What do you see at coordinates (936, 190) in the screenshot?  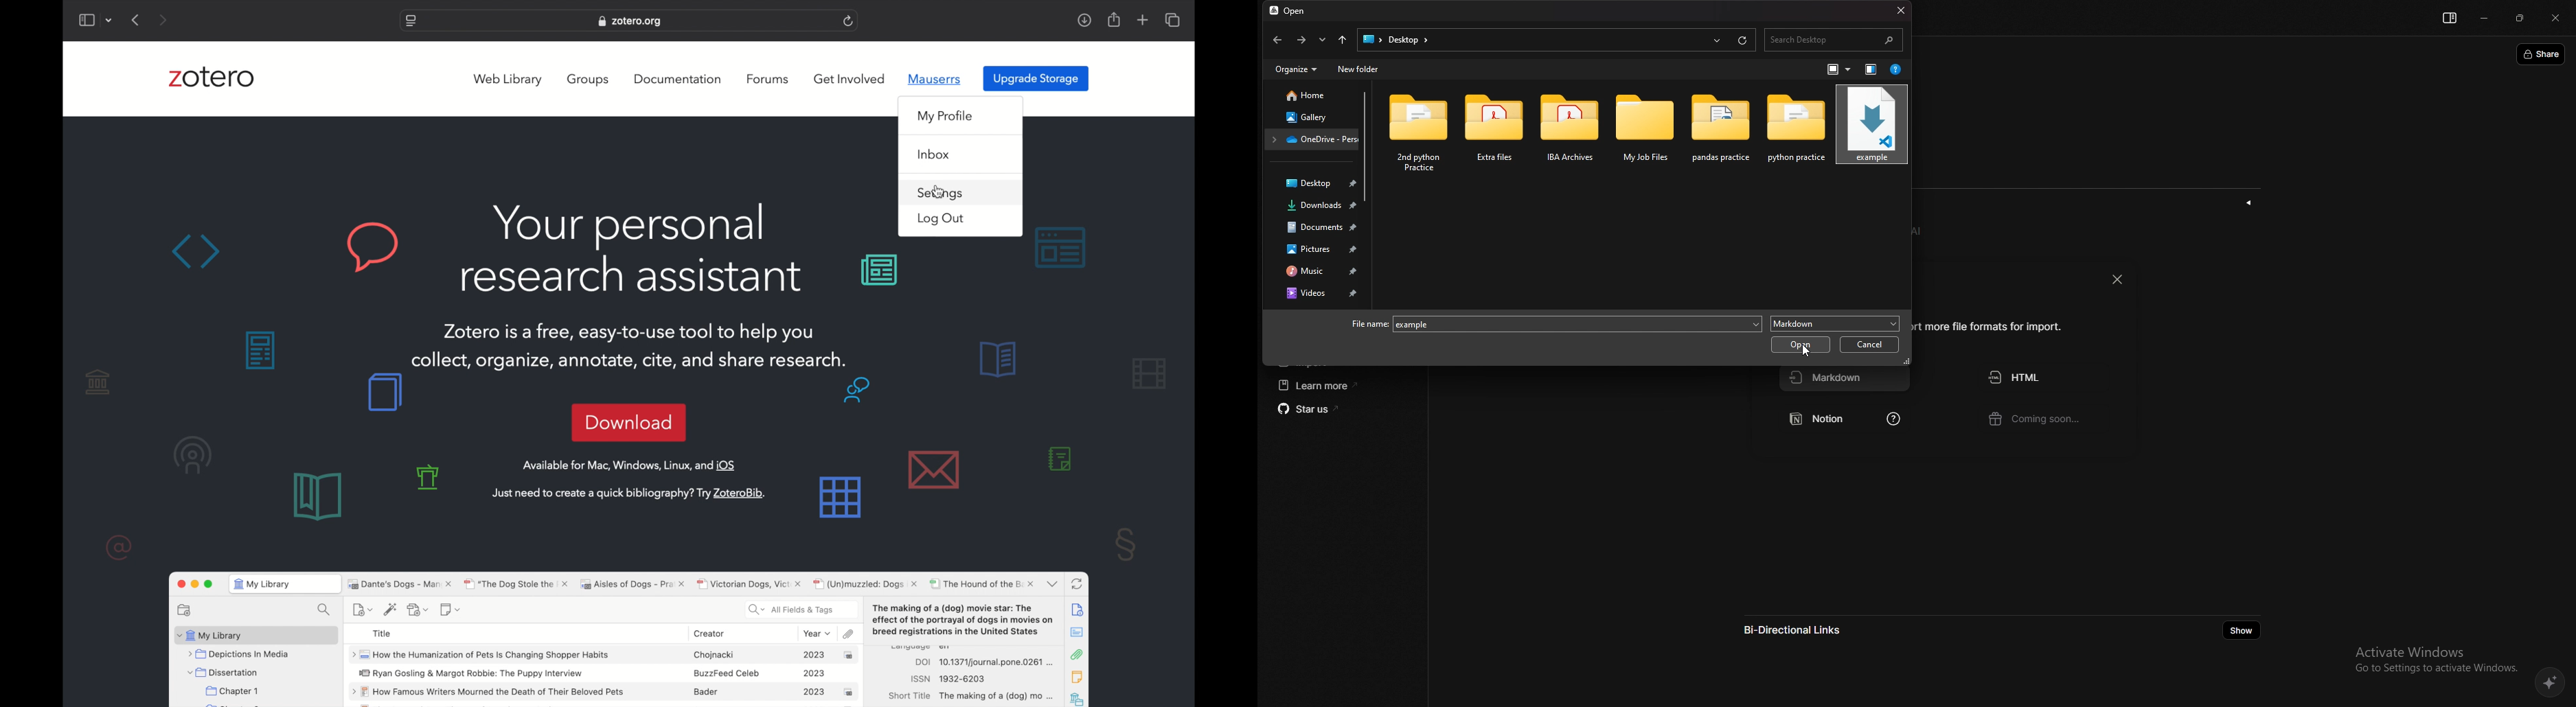 I see `cursor` at bounding box center [936, 190].